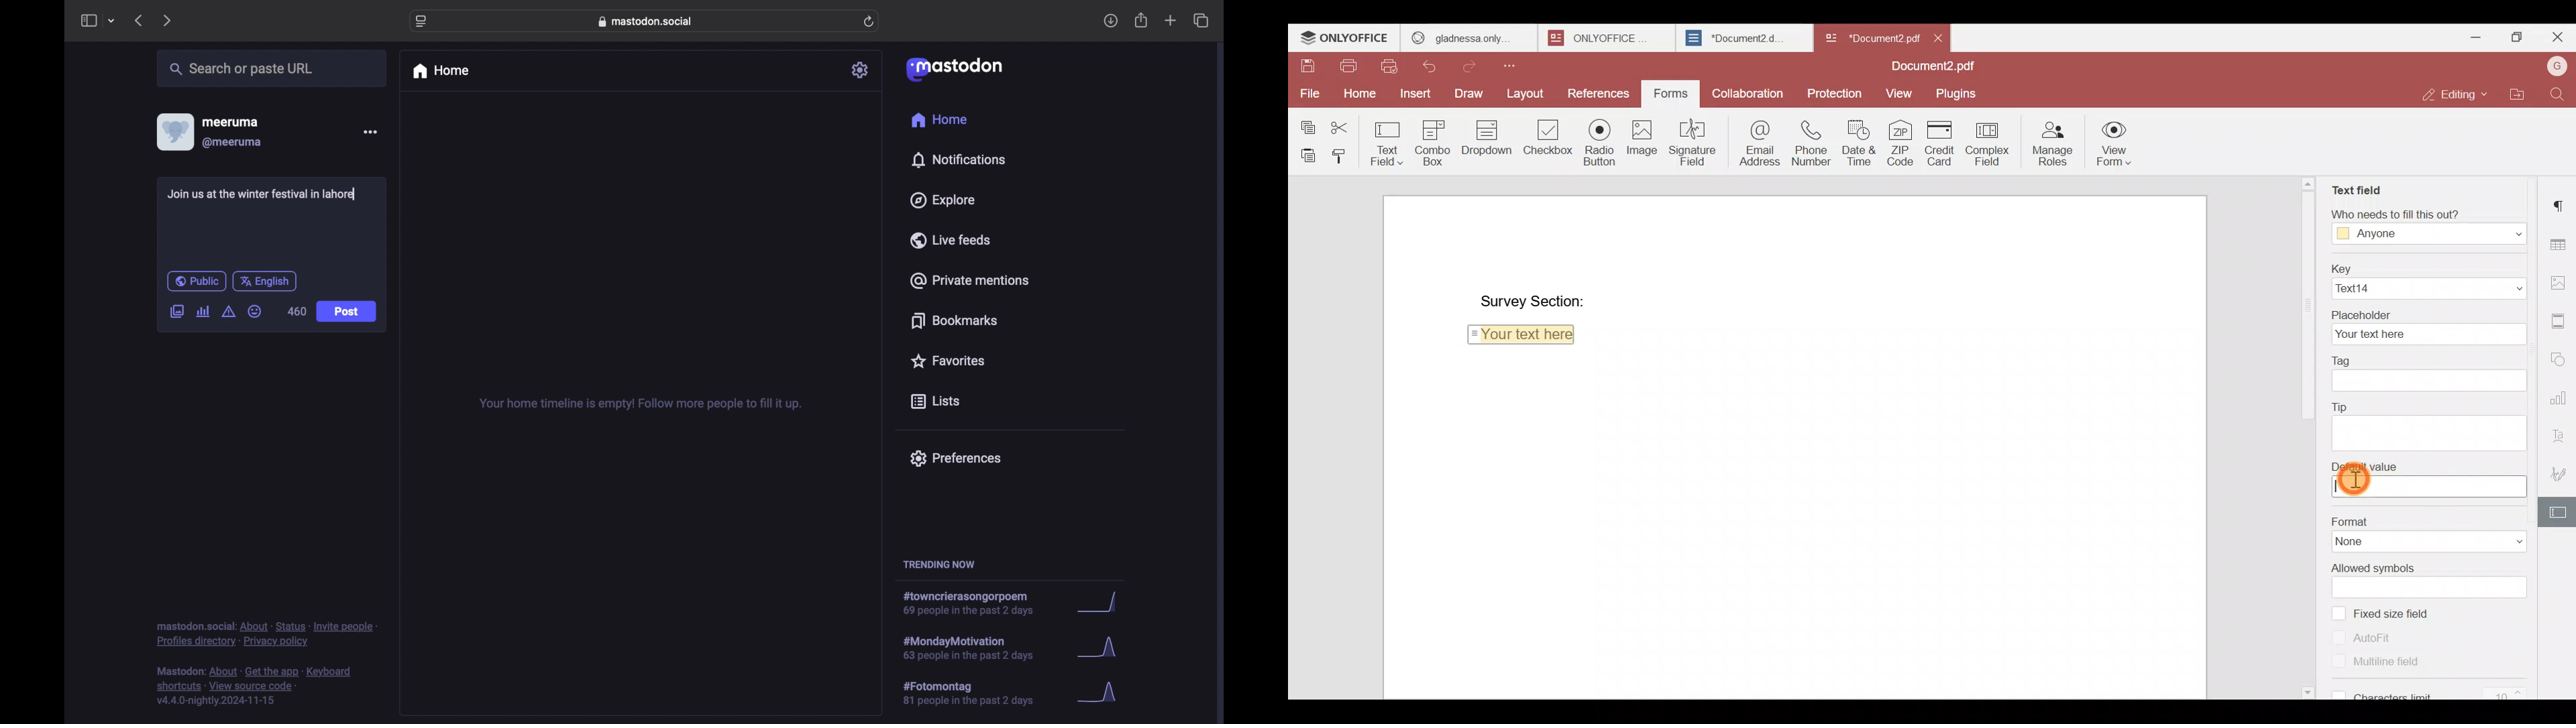  Describe the element at coordinates (2557, 40) in the screenshot. I see `Close` at that location.